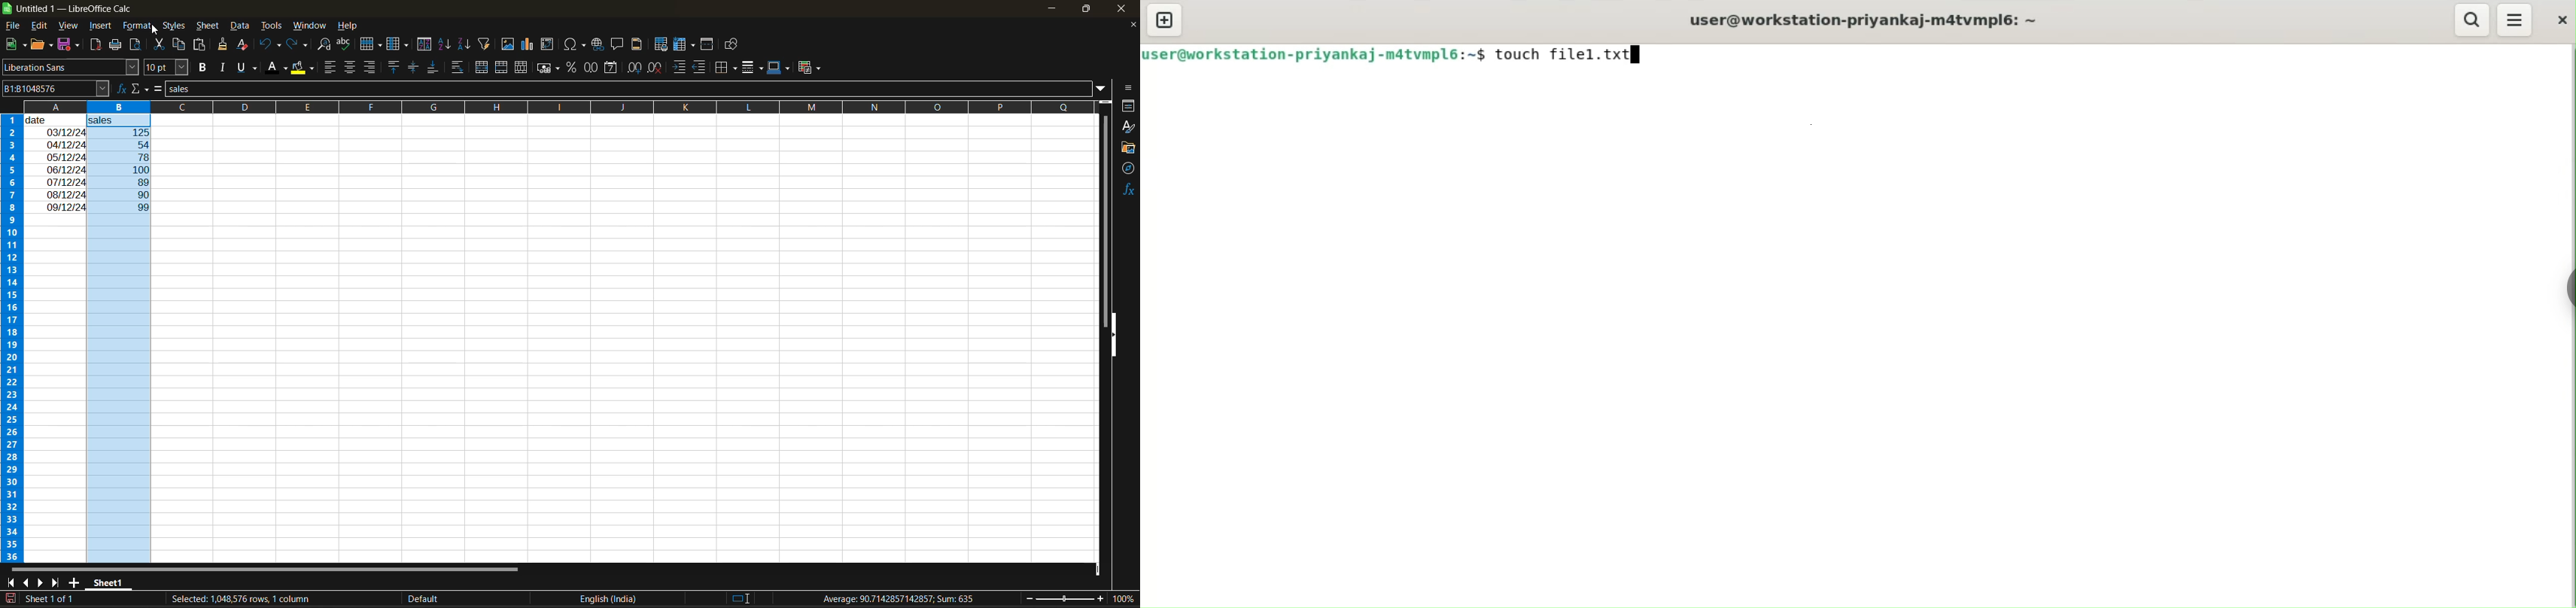 This screenshot has width=2576, height=616. Describe the element at coordinates (123, 339) in the screenshot. I see `highlighted column` at that location.